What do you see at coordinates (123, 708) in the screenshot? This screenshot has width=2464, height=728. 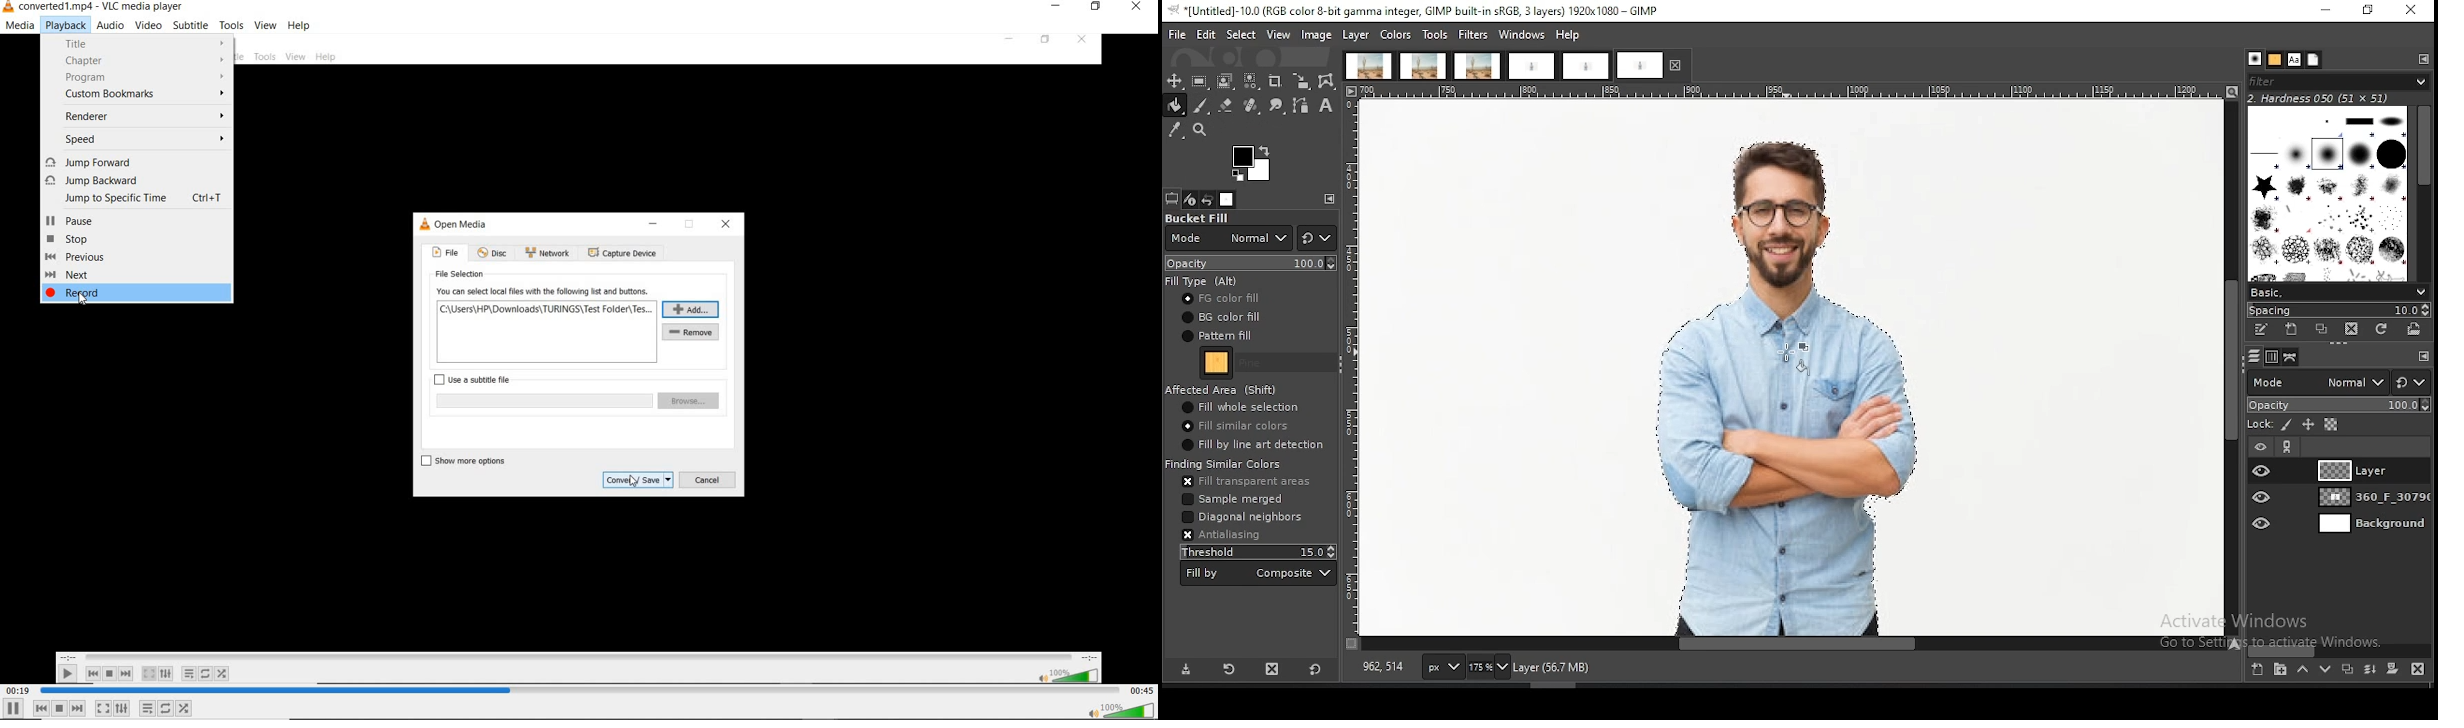 I see `show extended settings` at bounding box center [123, 708].